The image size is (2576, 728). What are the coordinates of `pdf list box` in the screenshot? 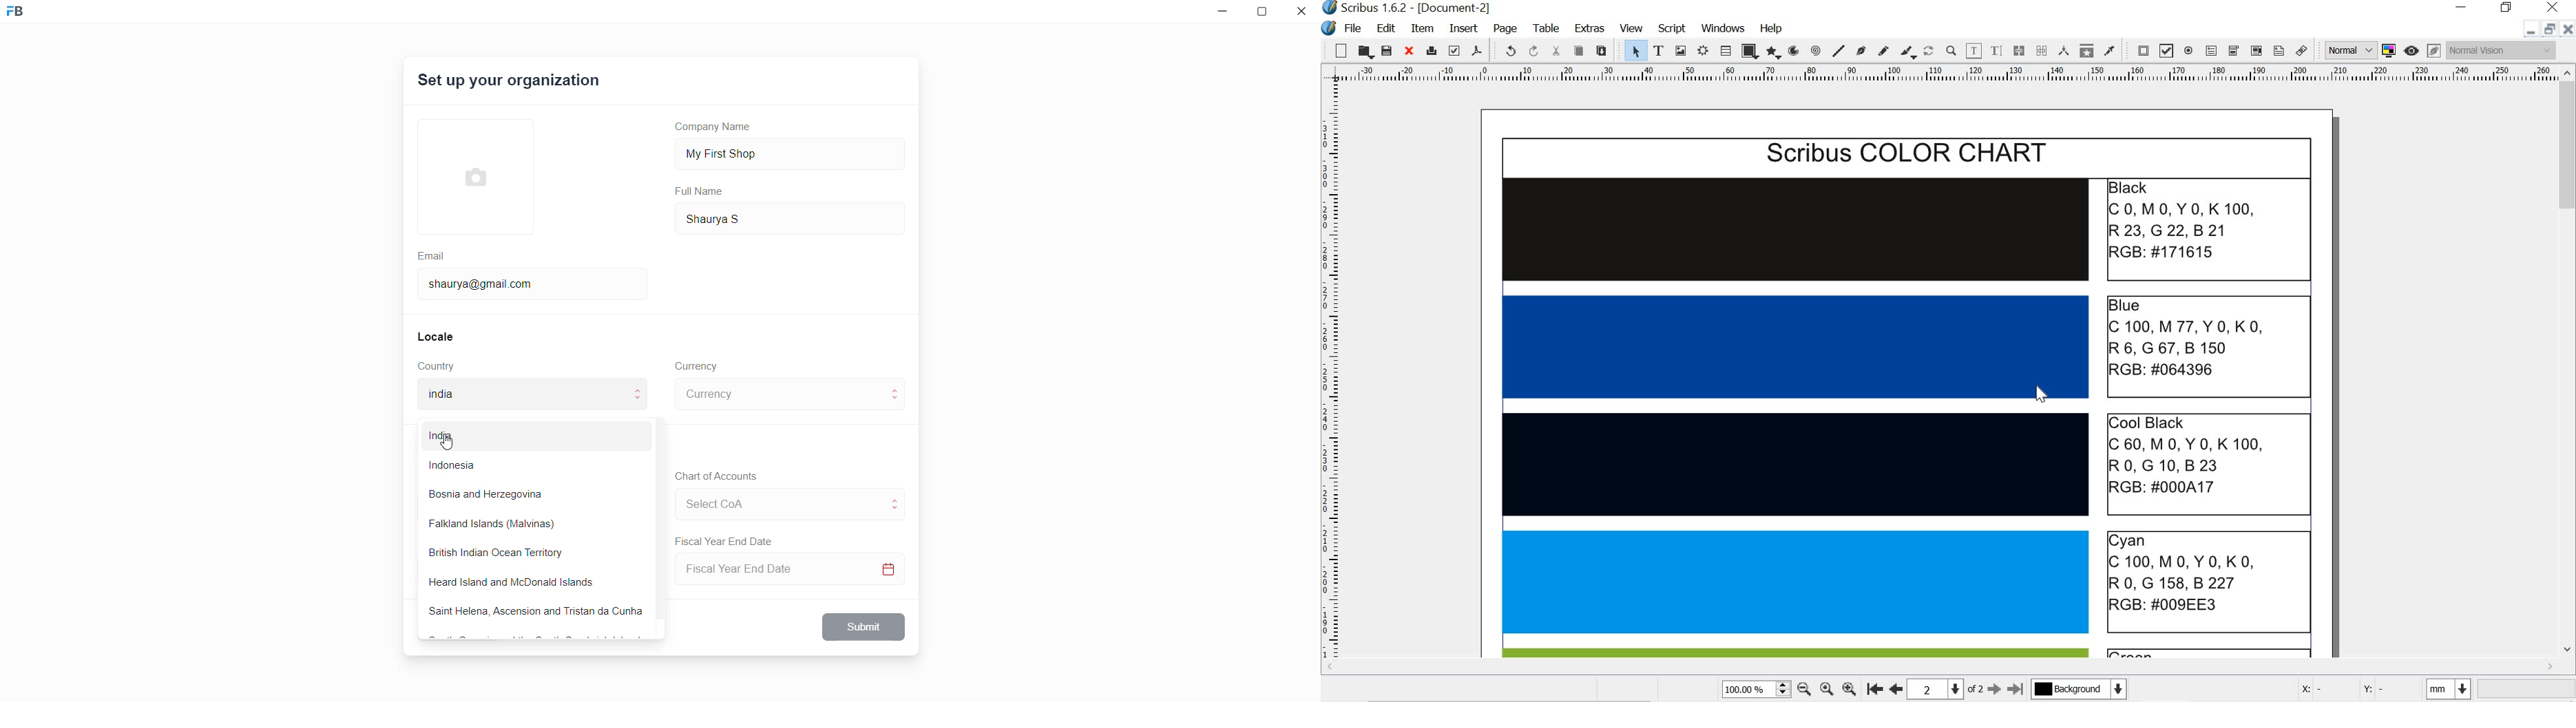 It's located at (2255, 51).